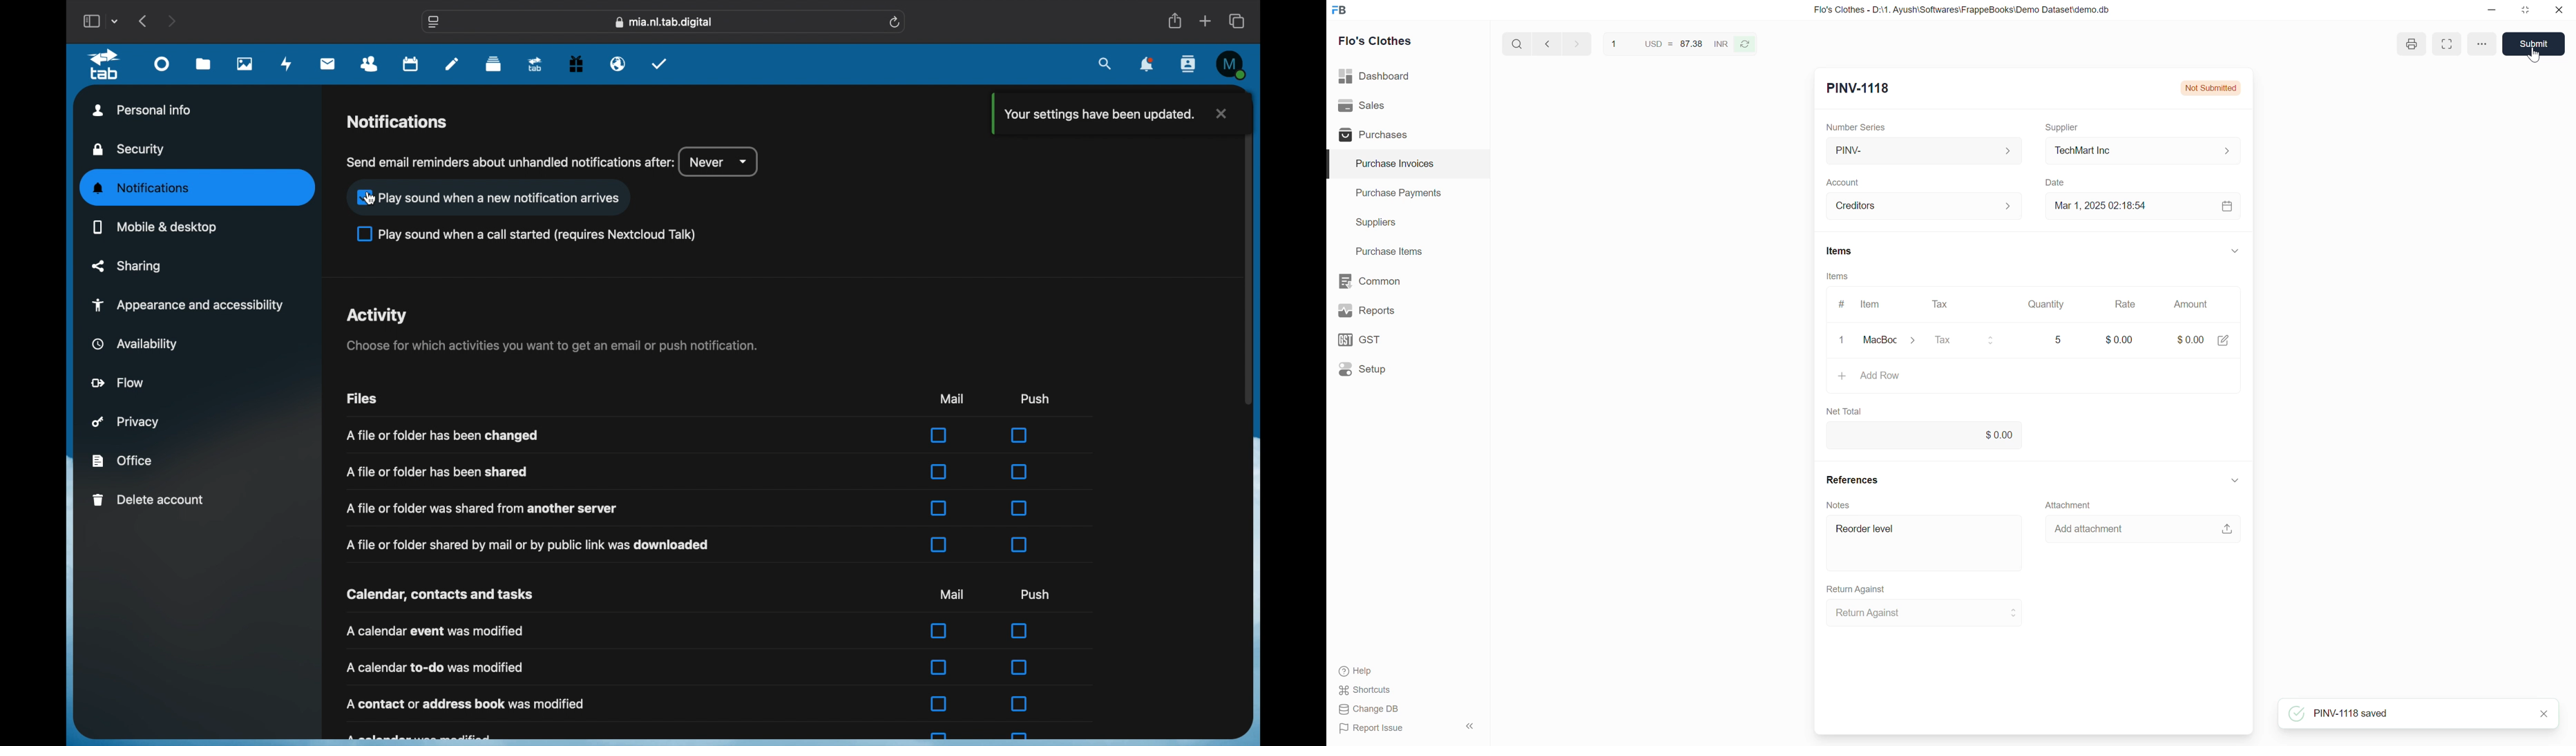  Describe the element at coordinates (1839, 505) in the screenshot. I see `Notes` at that location.